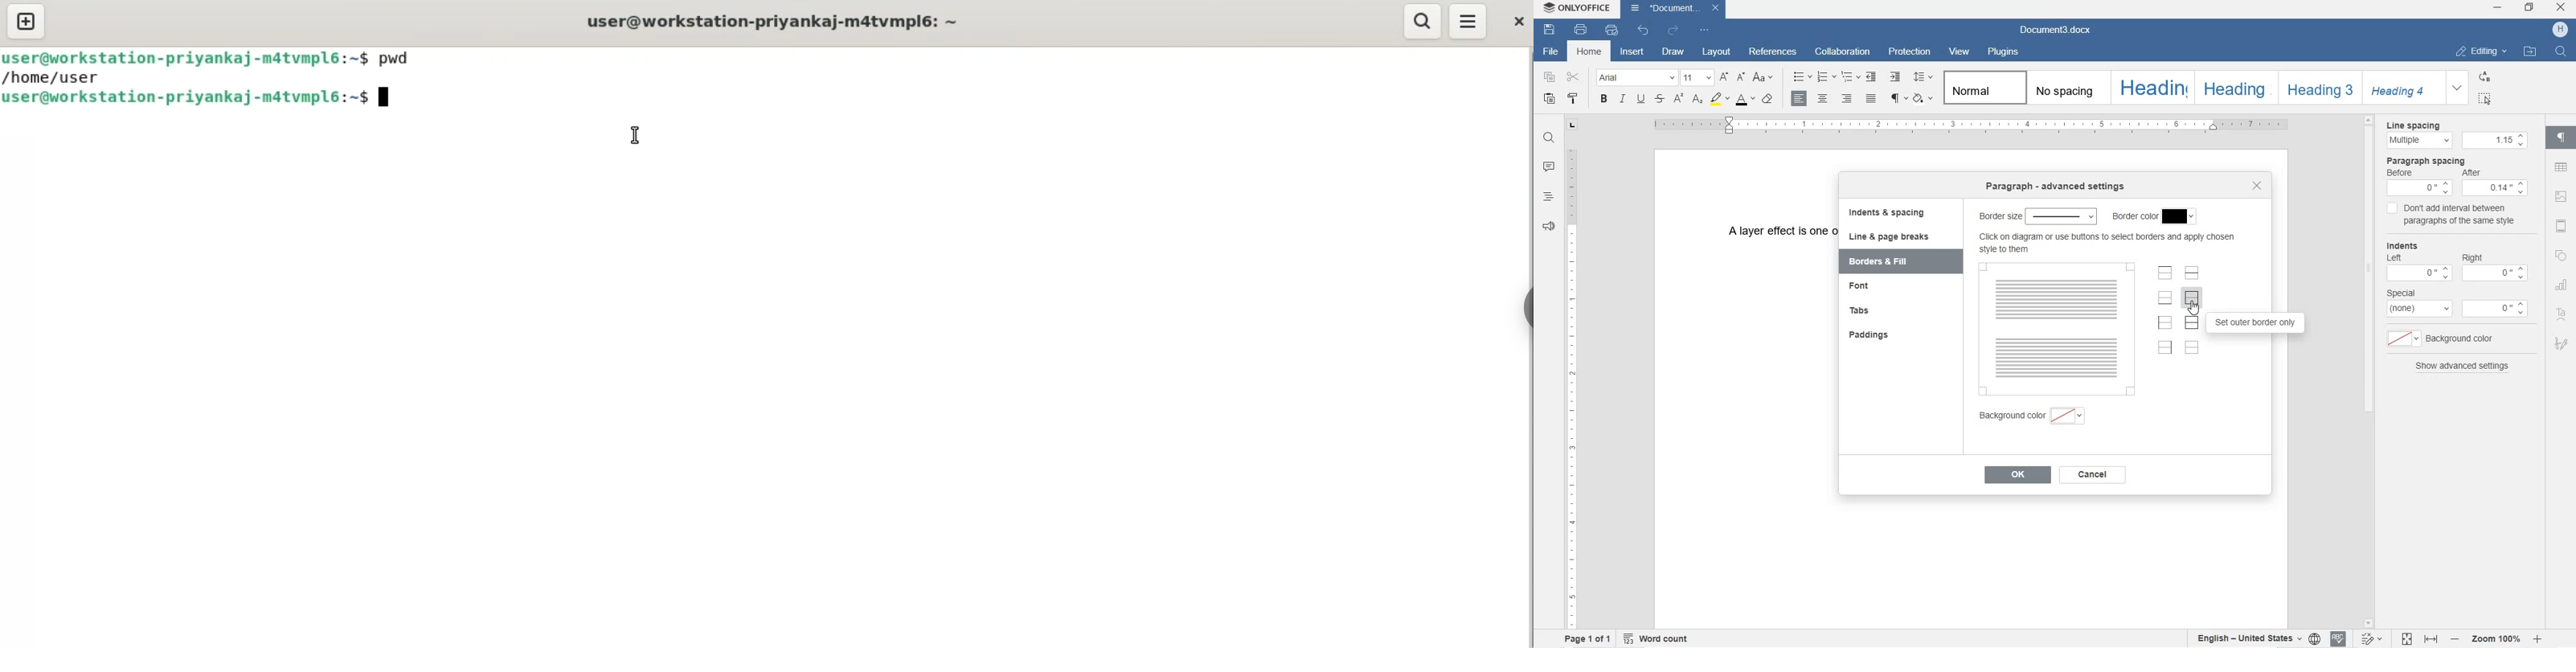  What do you see at coordinates (1548, 227) in the screenshot?
I see `FEEDBACK & SUPPORT` at bounding box center [1548, 227].